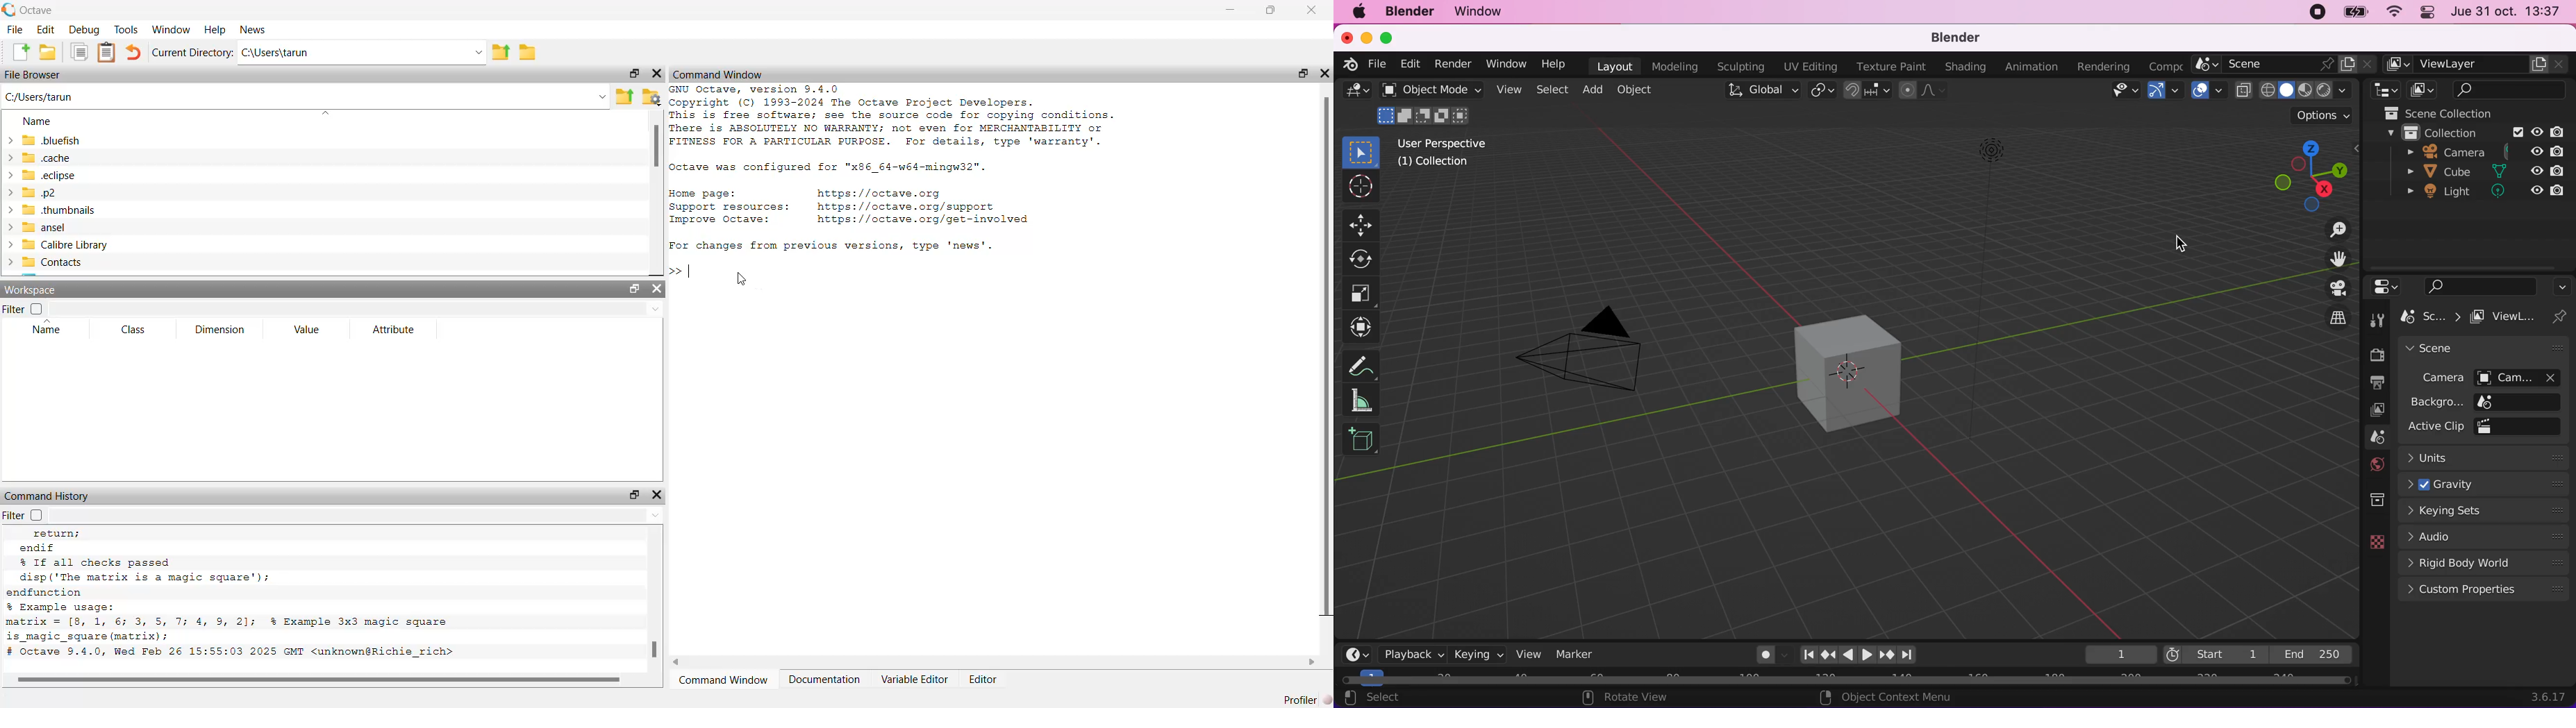  What do you see at coordinates (1551, 90) in the screenshot?
I see `select` at bounding box center [1551, 90].